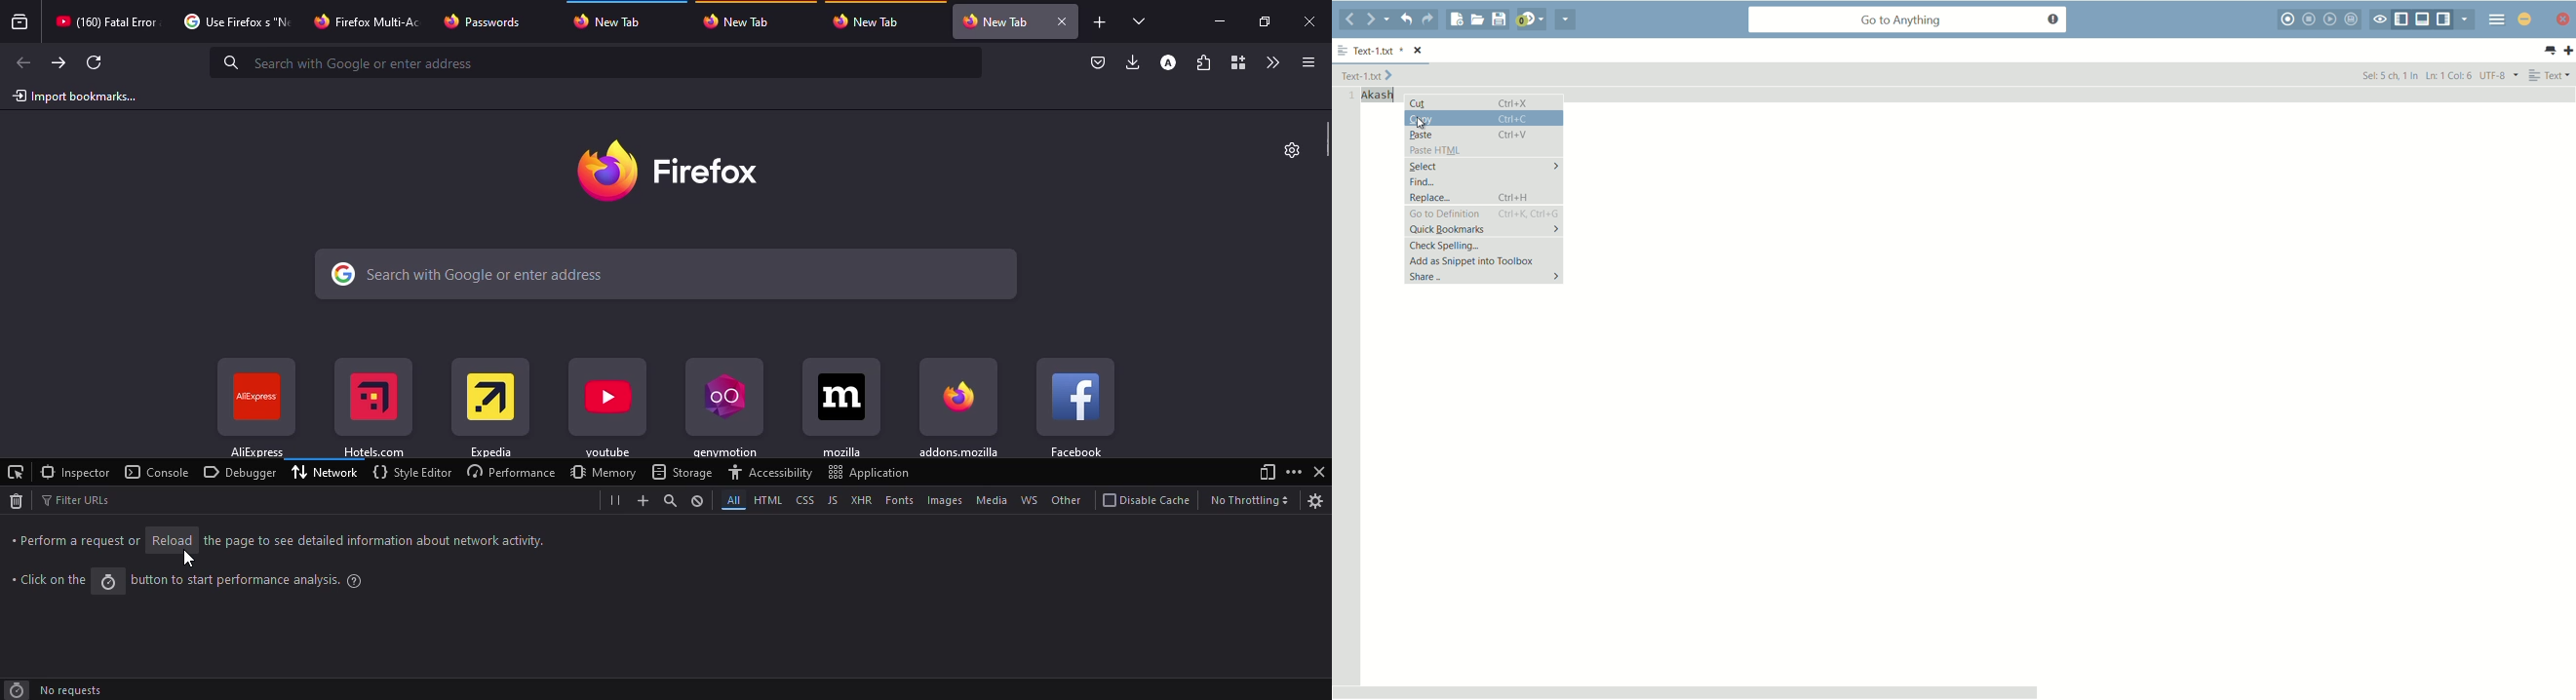  What do you see at coordinates (832, 499) in the screenshot?
I see `js` at bounding box center [832, 499].